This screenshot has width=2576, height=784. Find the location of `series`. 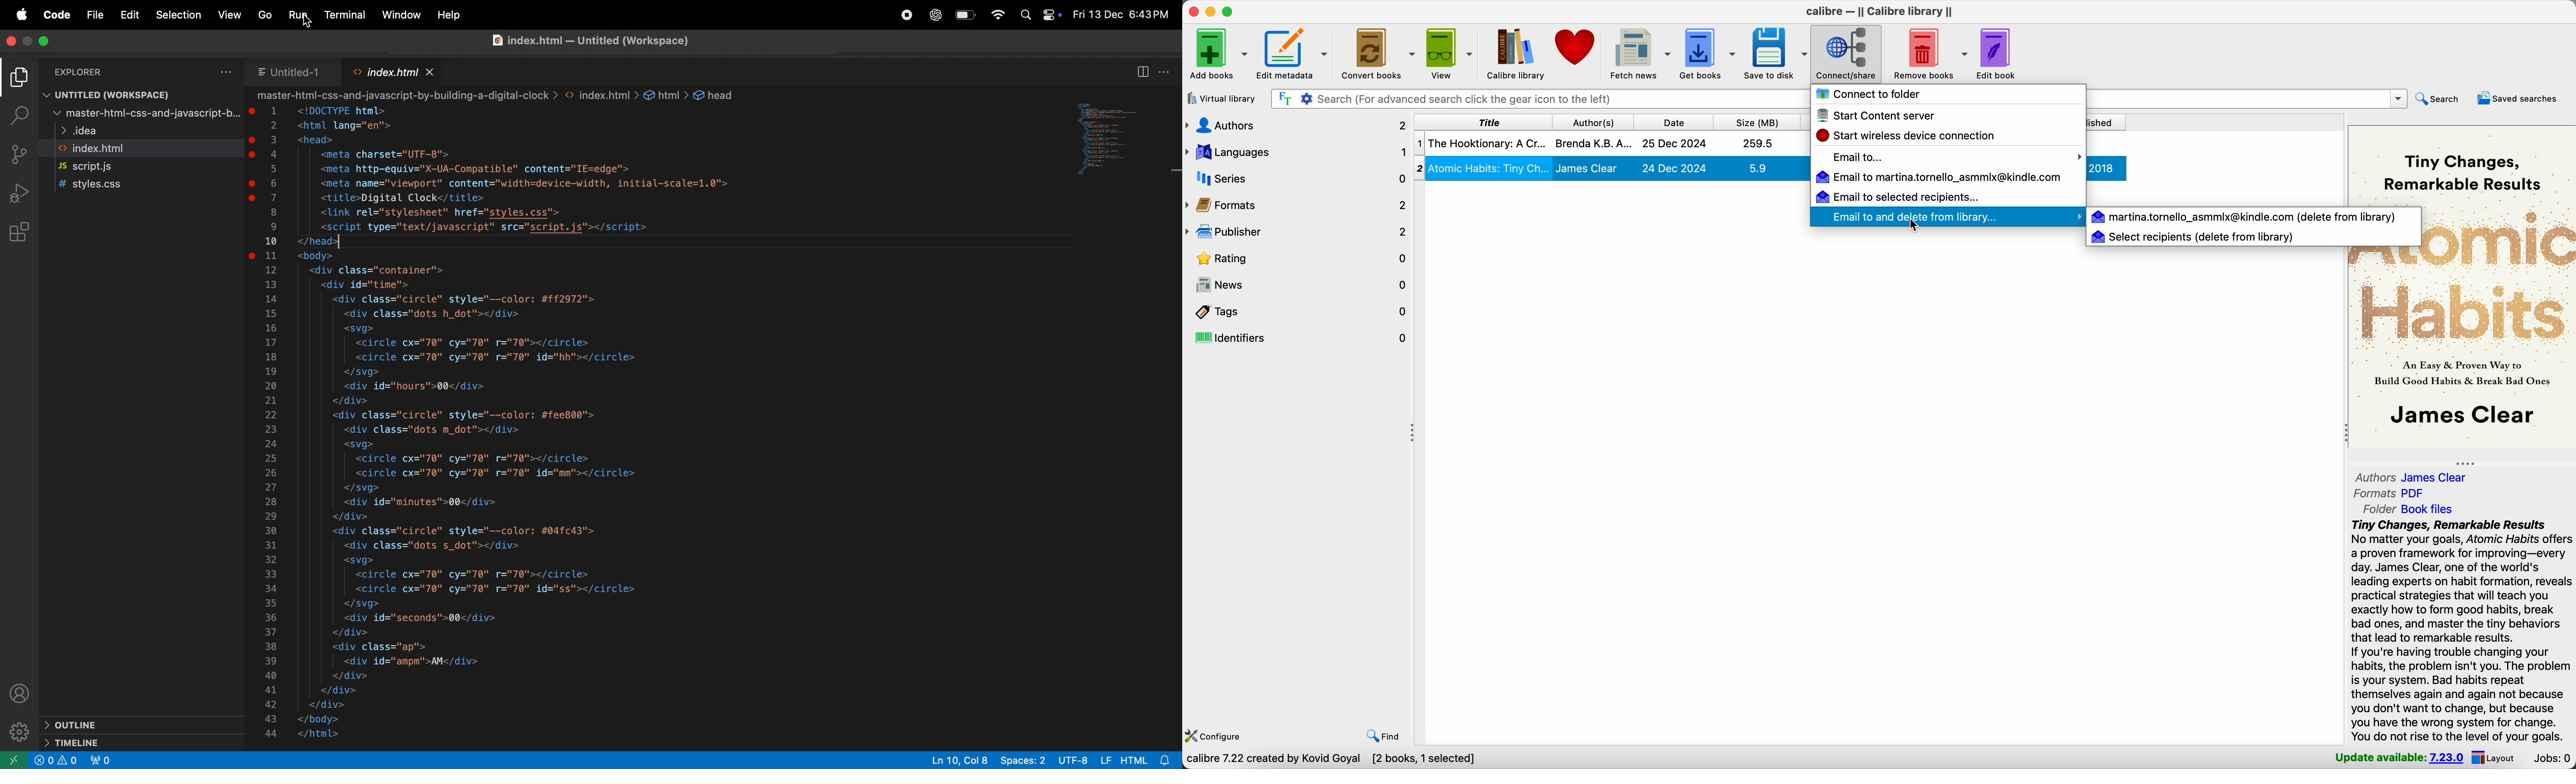

series is located at coordinates (1296, 178).